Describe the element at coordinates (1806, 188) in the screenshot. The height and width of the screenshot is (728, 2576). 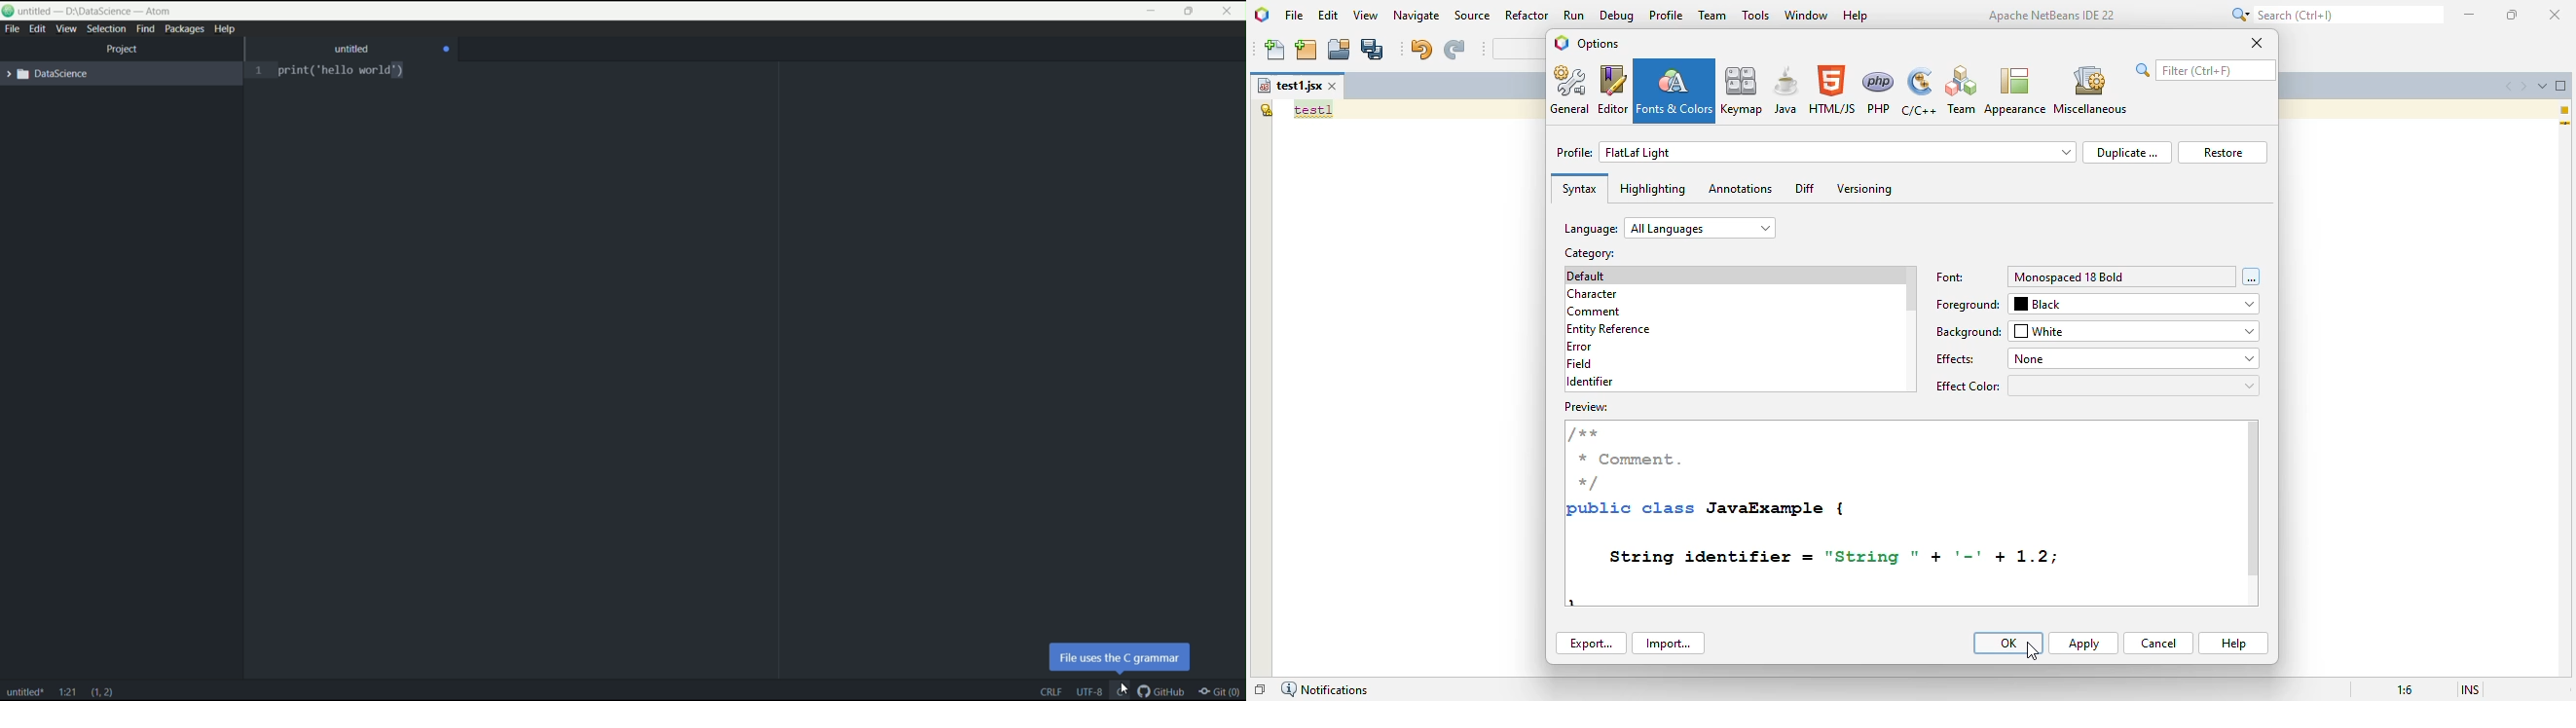
I see `diff` at that location.